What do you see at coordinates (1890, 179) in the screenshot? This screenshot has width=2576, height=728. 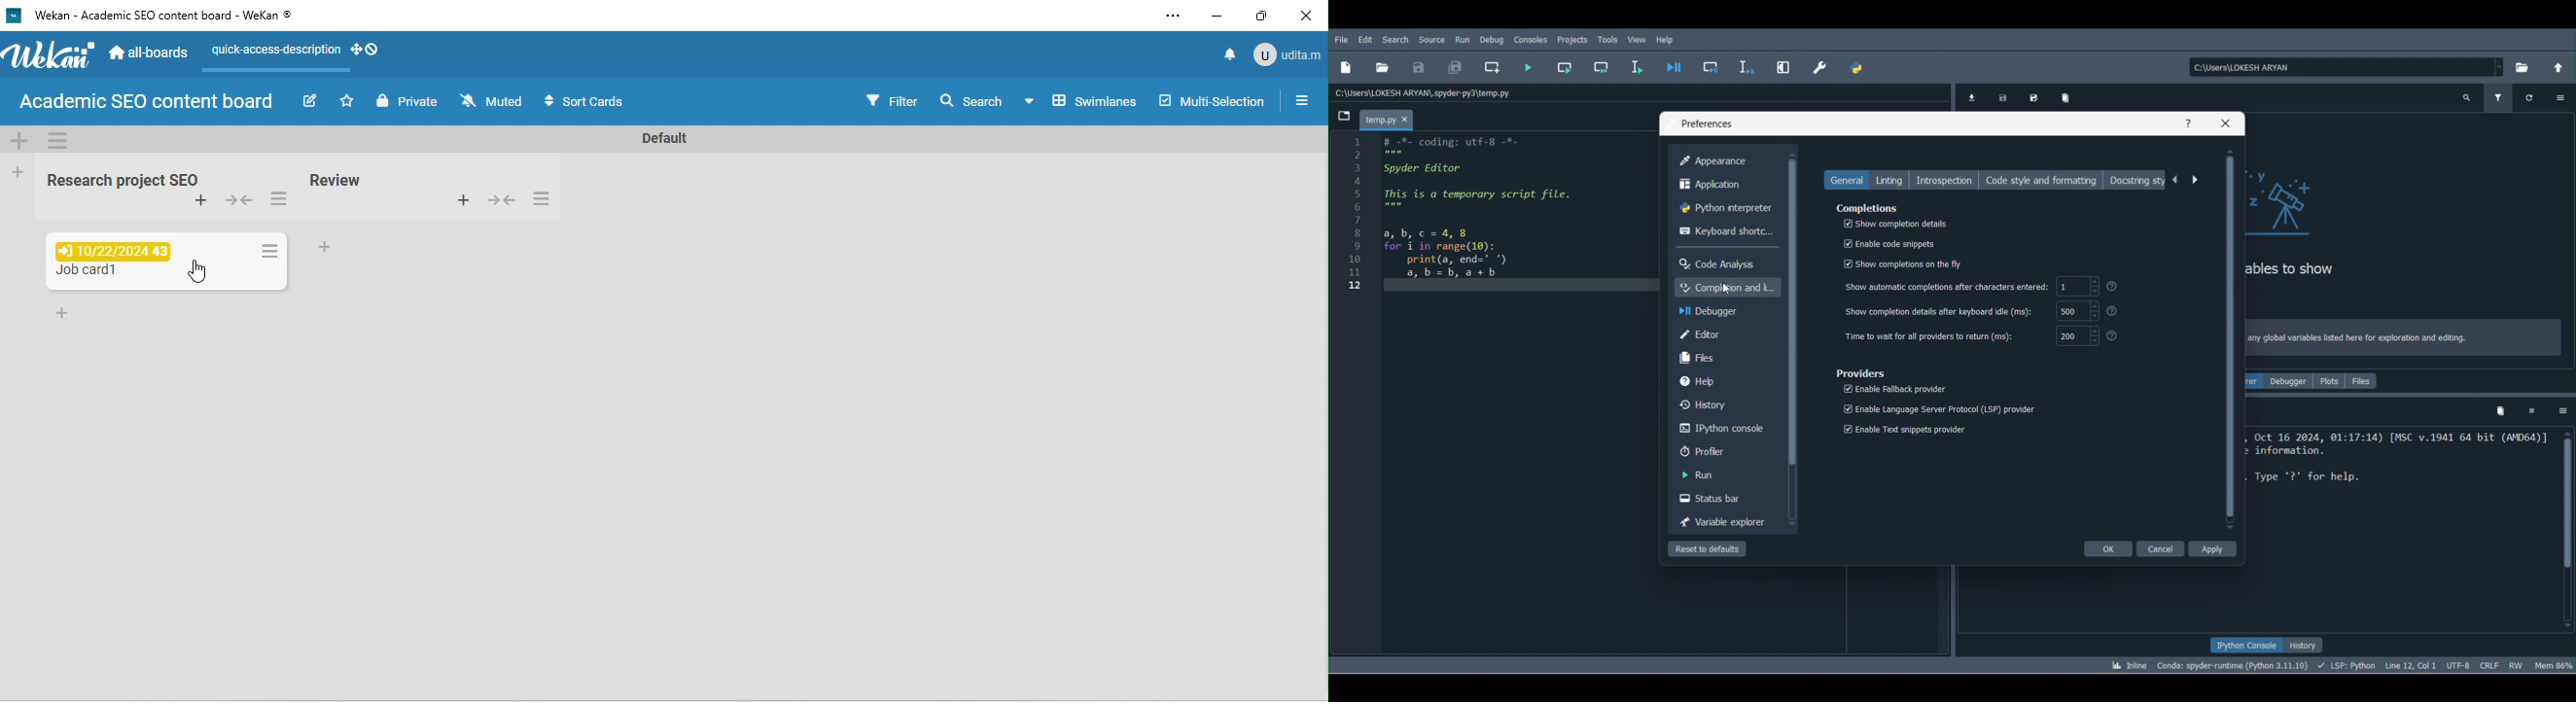 I see `Linting` at bounding box center [1890, 179].